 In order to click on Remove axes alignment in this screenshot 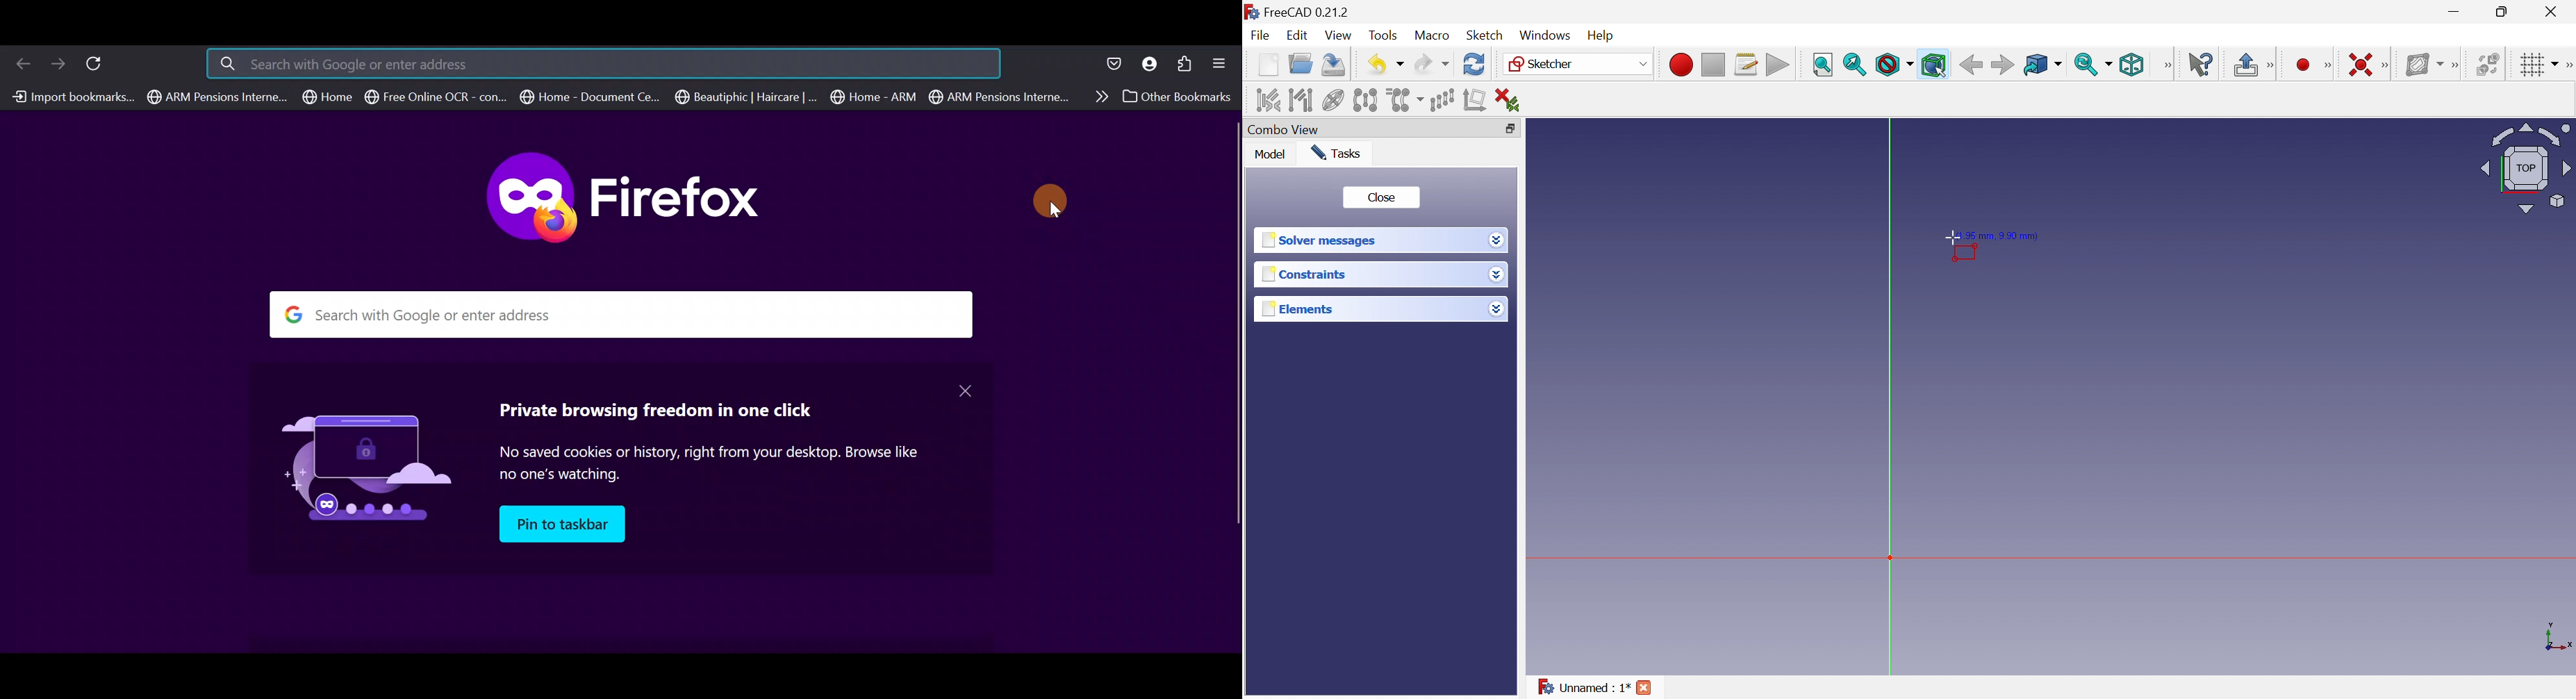, I will do `click(1475, 101)`.